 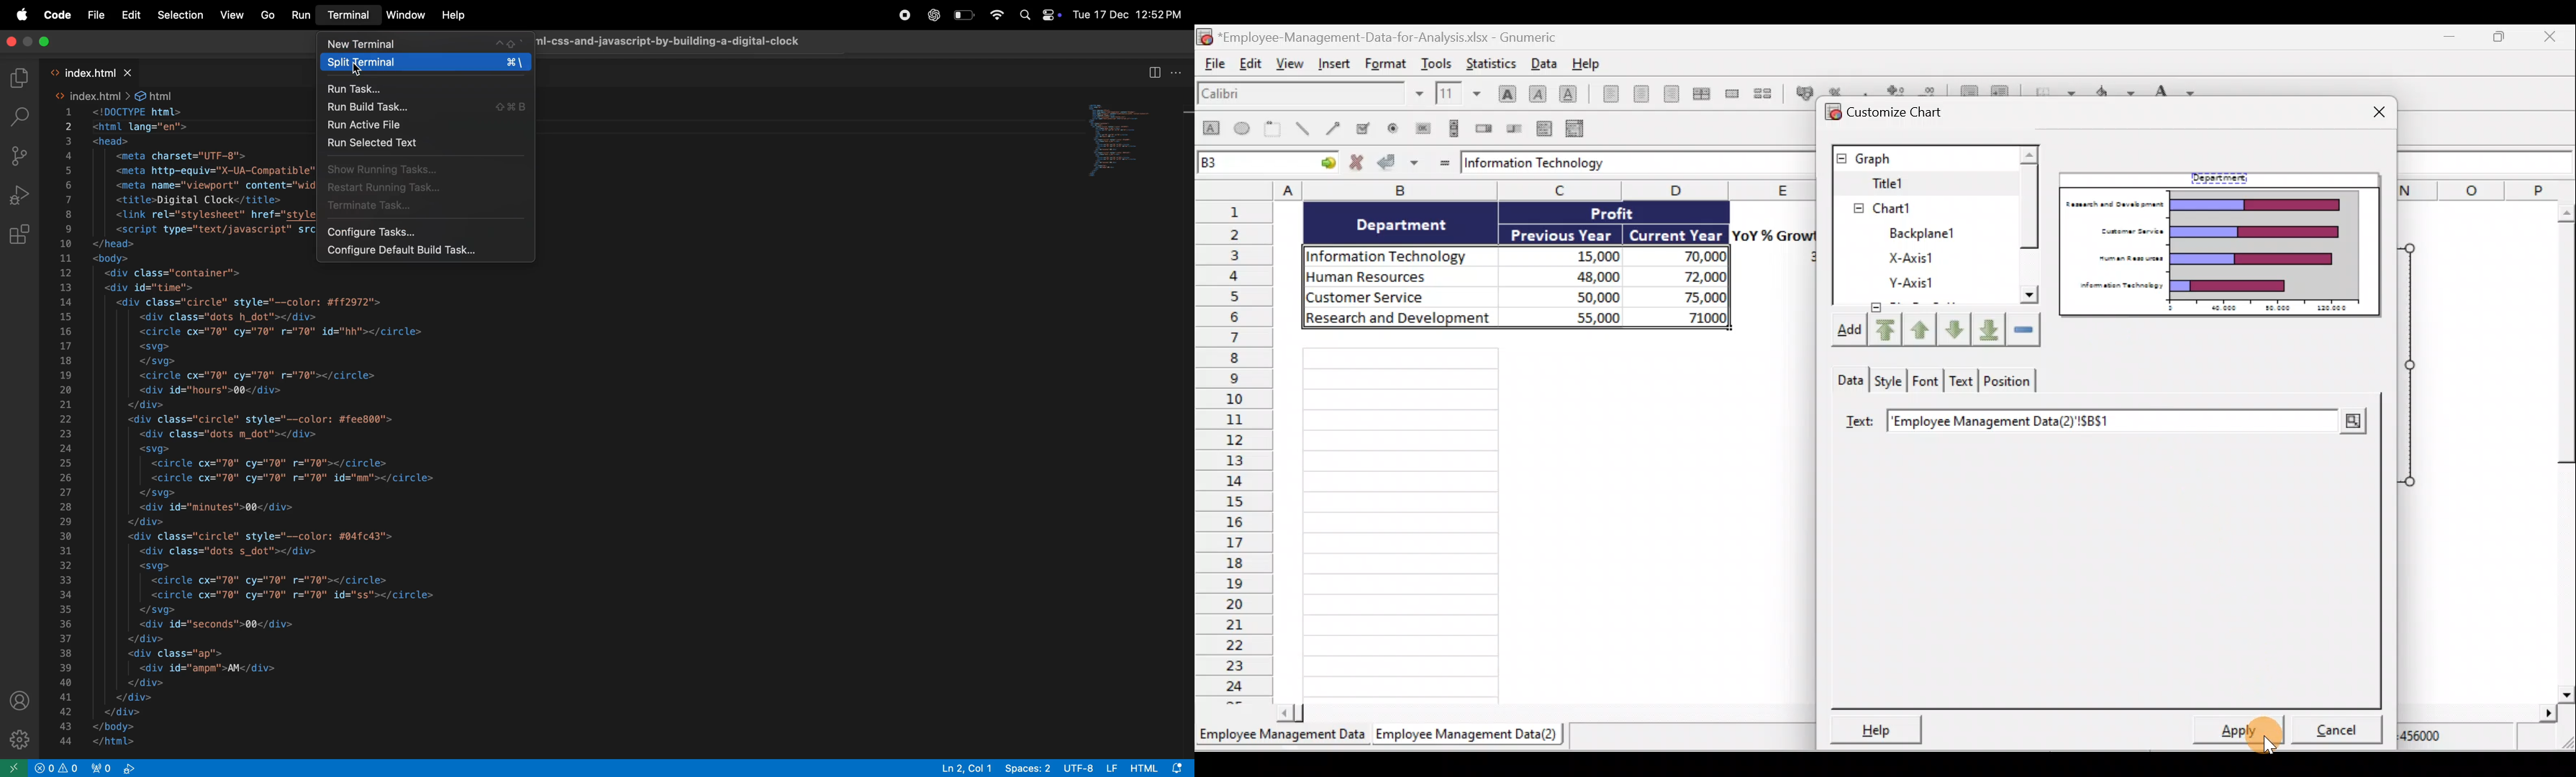 What do you see at coordinates (1692, 278) in the screenshot?
I see `72,000` at bounding box center [1692, 278].